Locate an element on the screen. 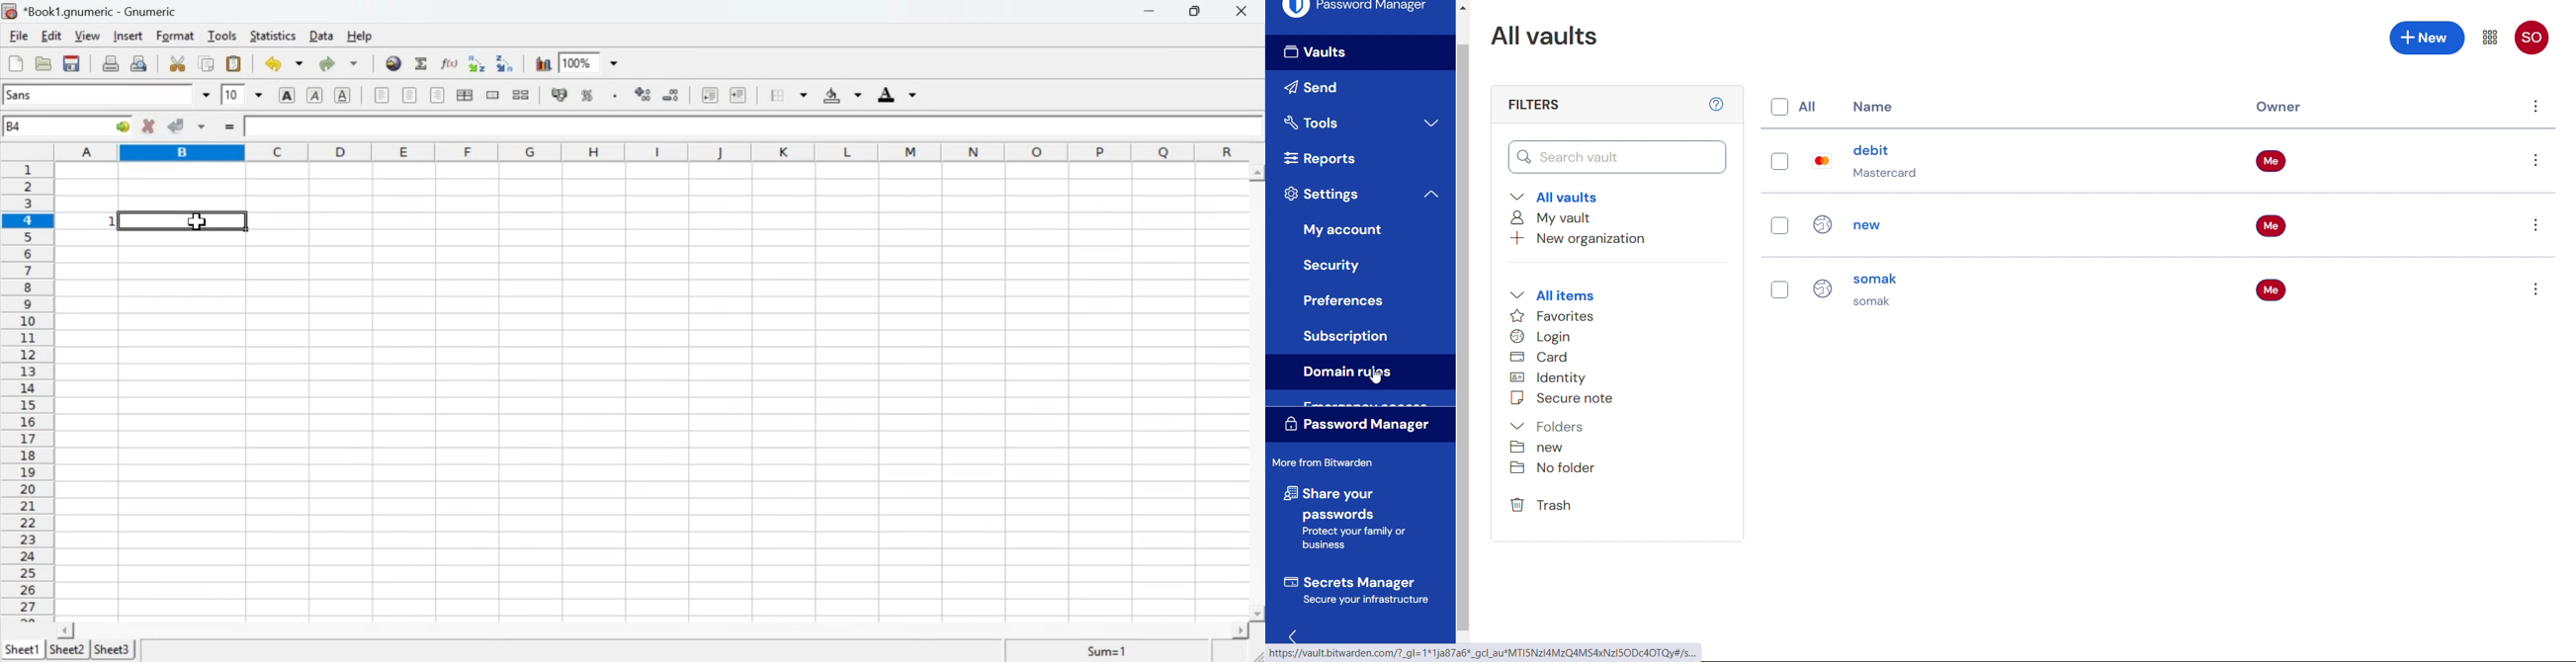 This screenshot has width=2576, height=672. Insert is located at coordinates (129, 36).